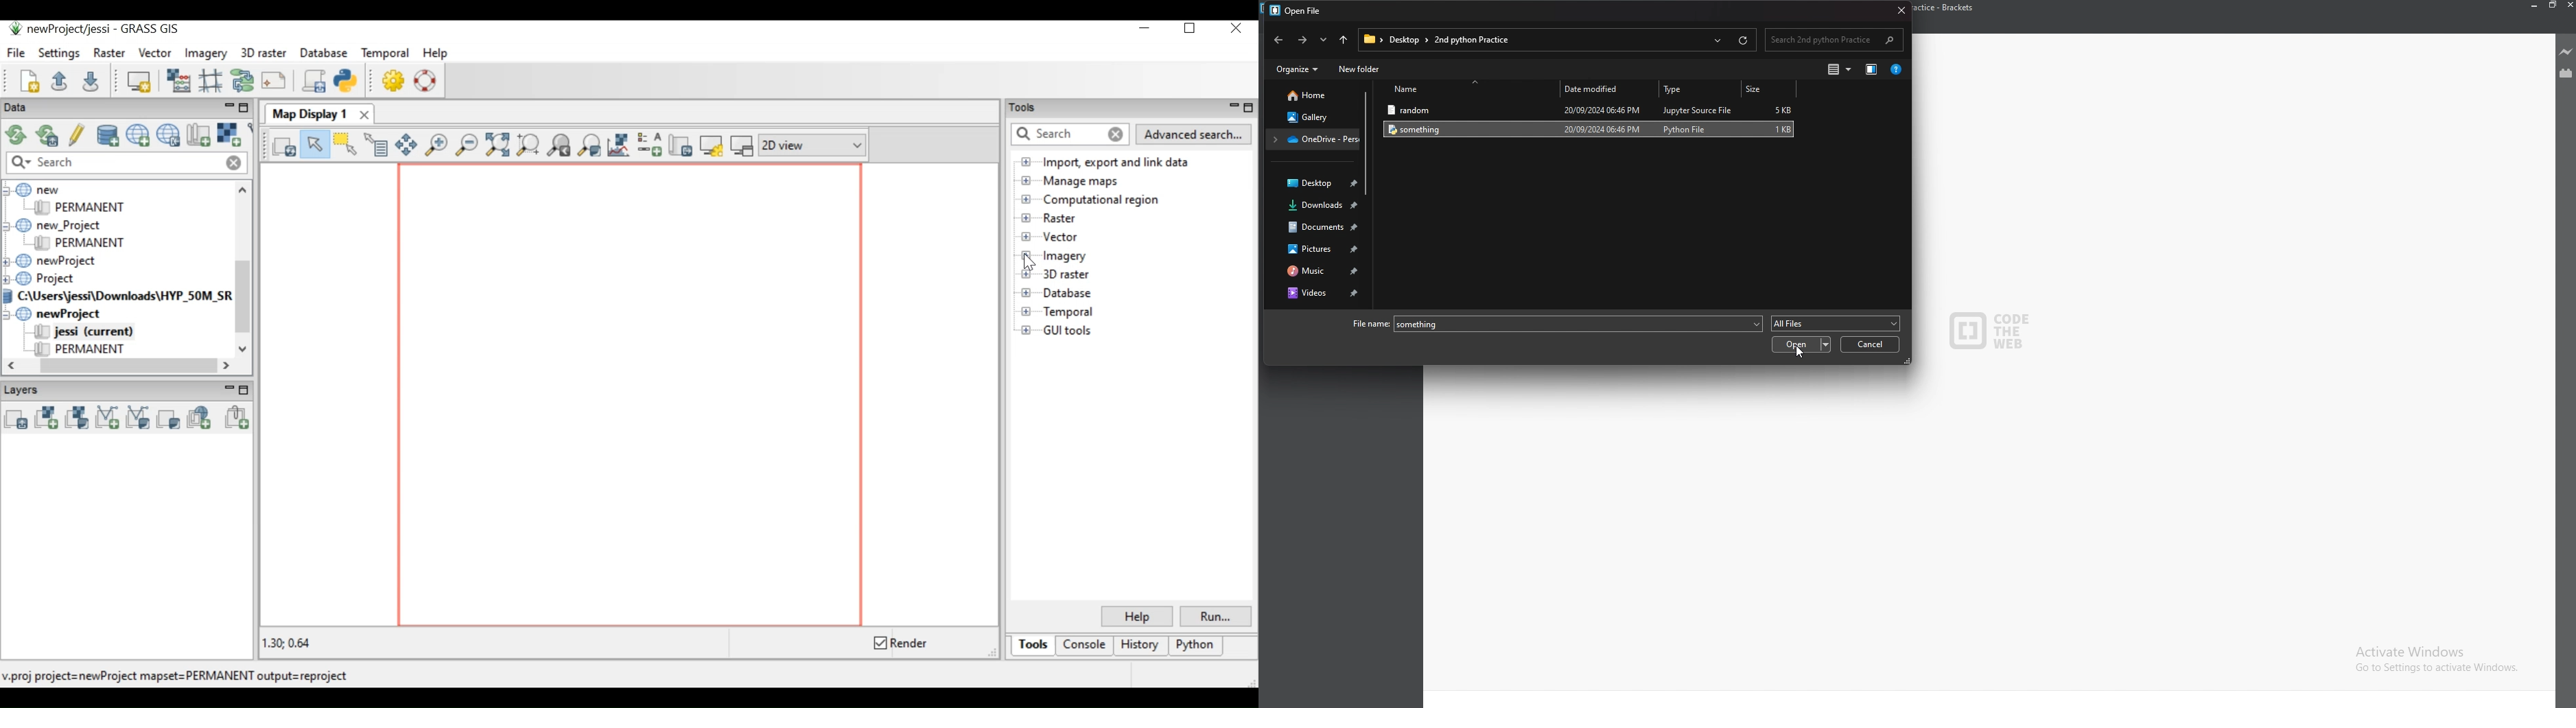  I want to click on file name: something, so click(1557, 324).